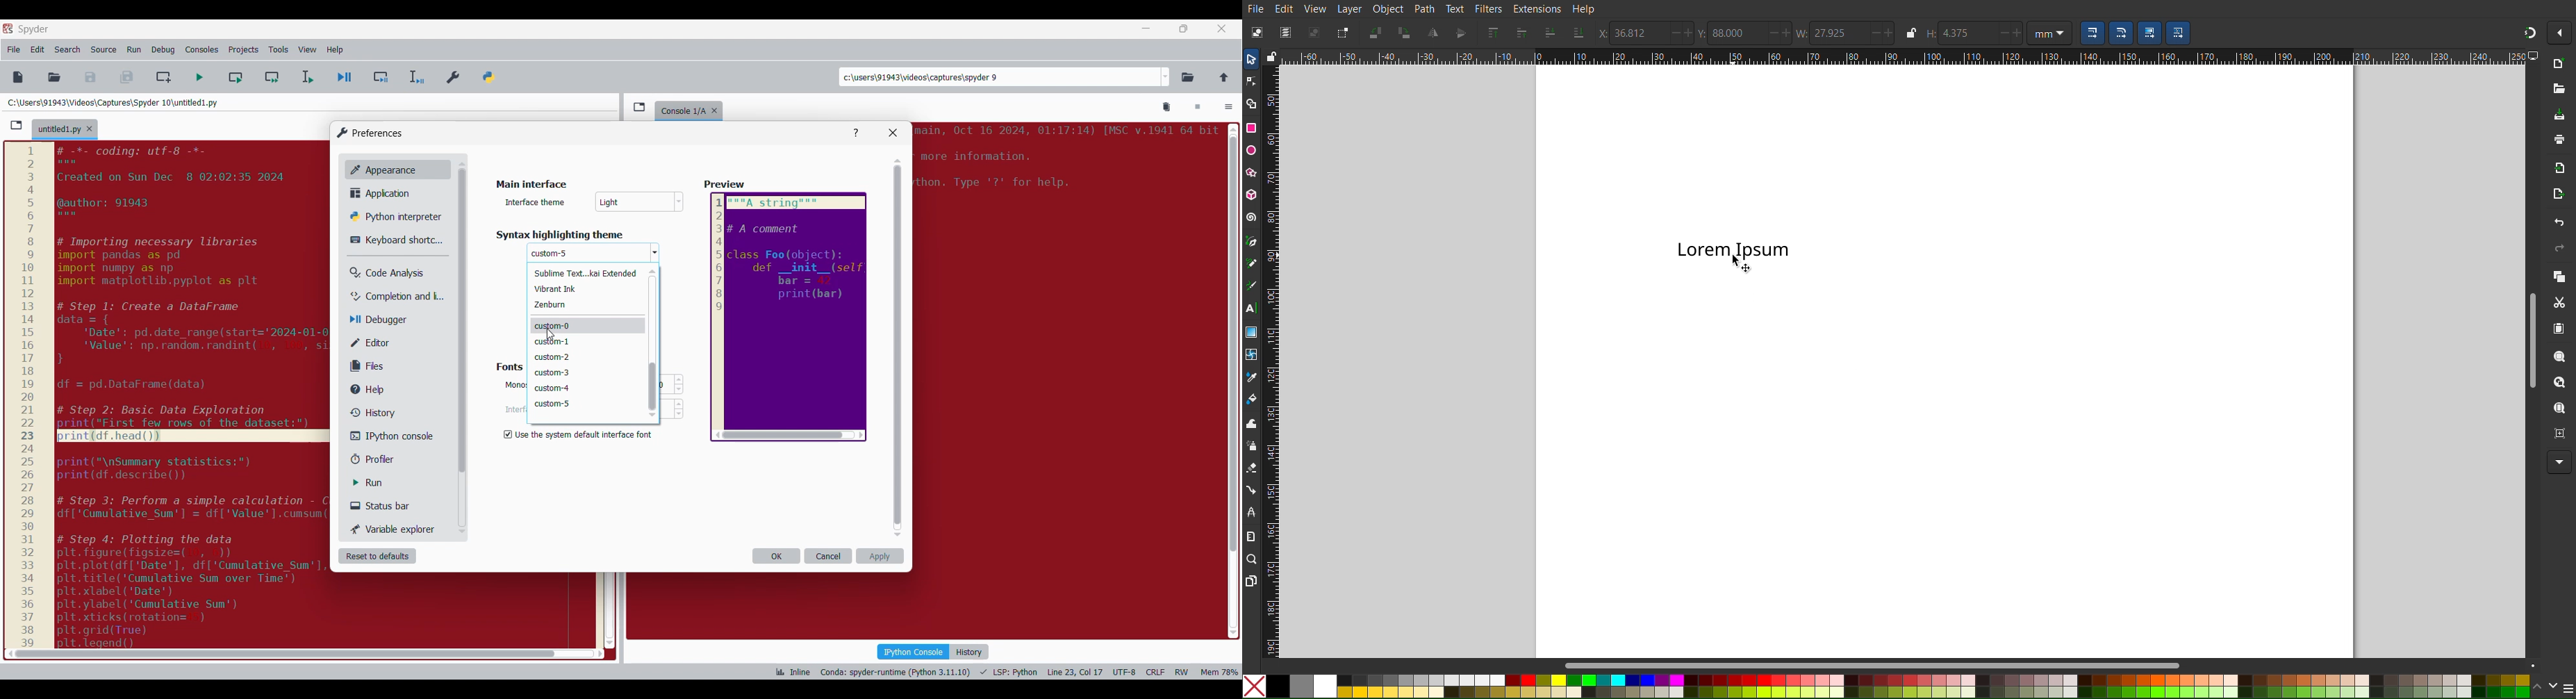 Image resolution: width=2576 pixels, height=700 pixels. What do you see at coordinates (641, 203) in the screenshot?
I see `` at bounding box center [641, 203].